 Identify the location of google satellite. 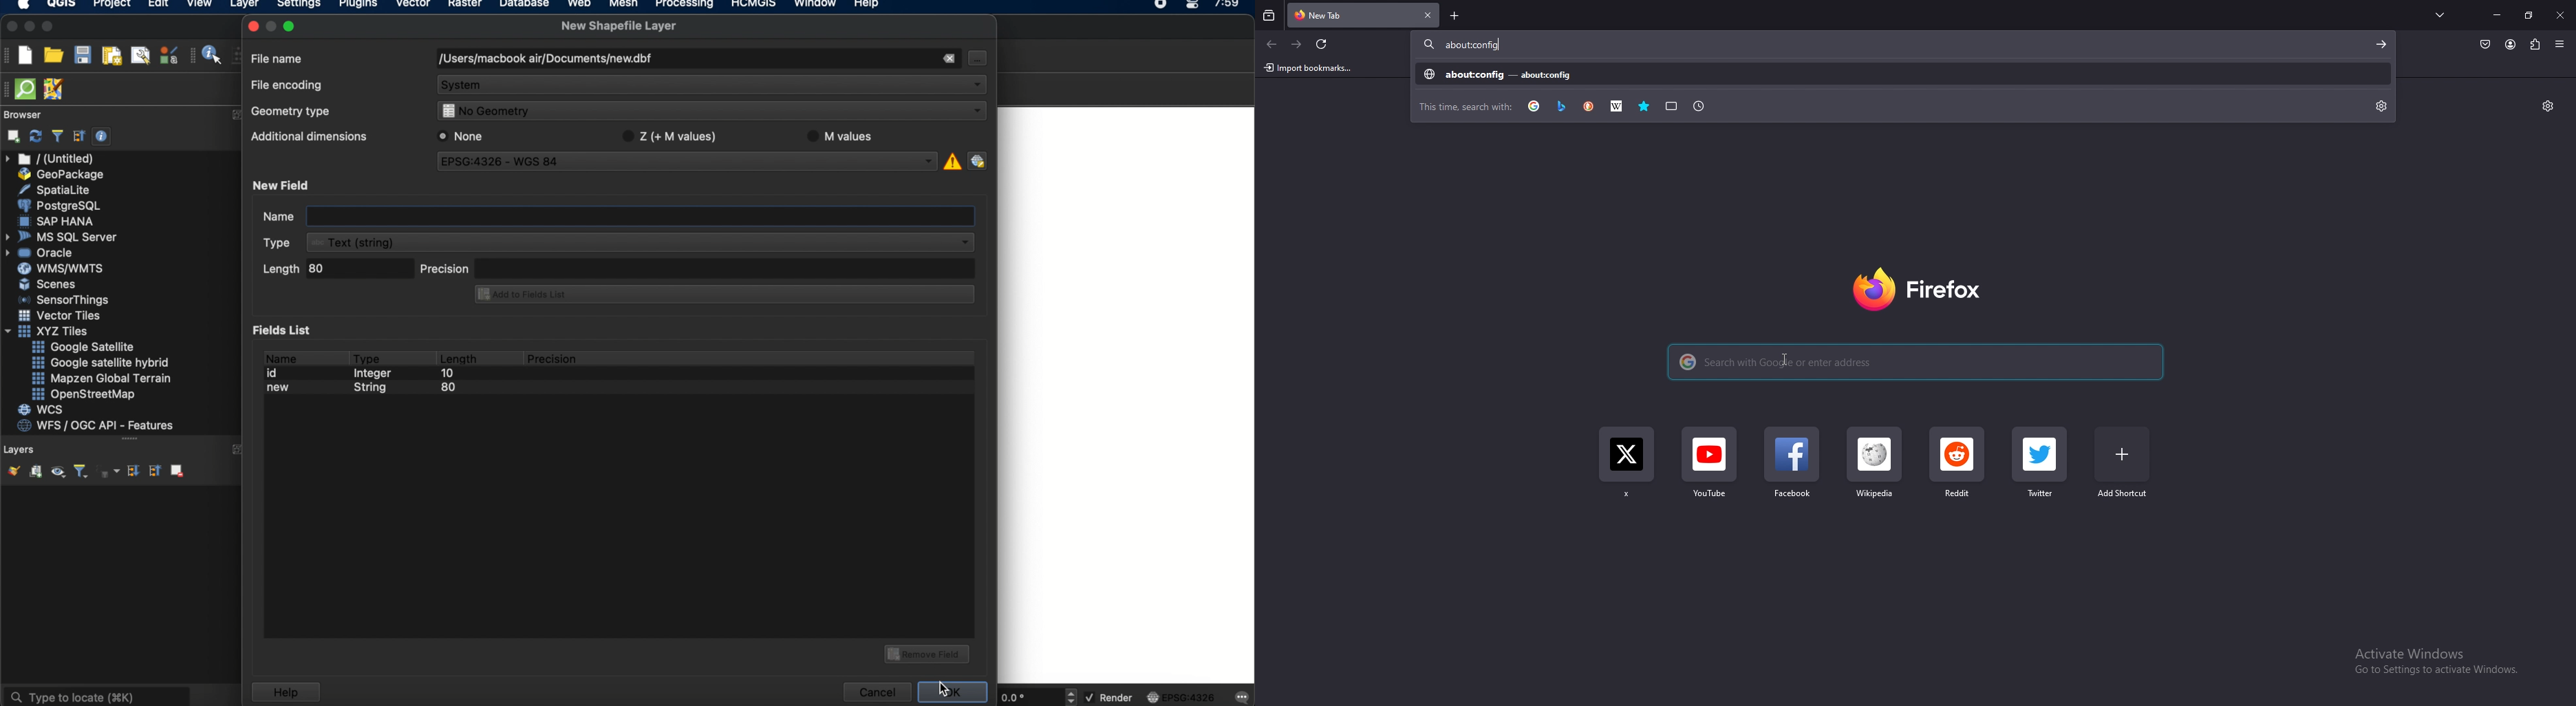
(84, 347).